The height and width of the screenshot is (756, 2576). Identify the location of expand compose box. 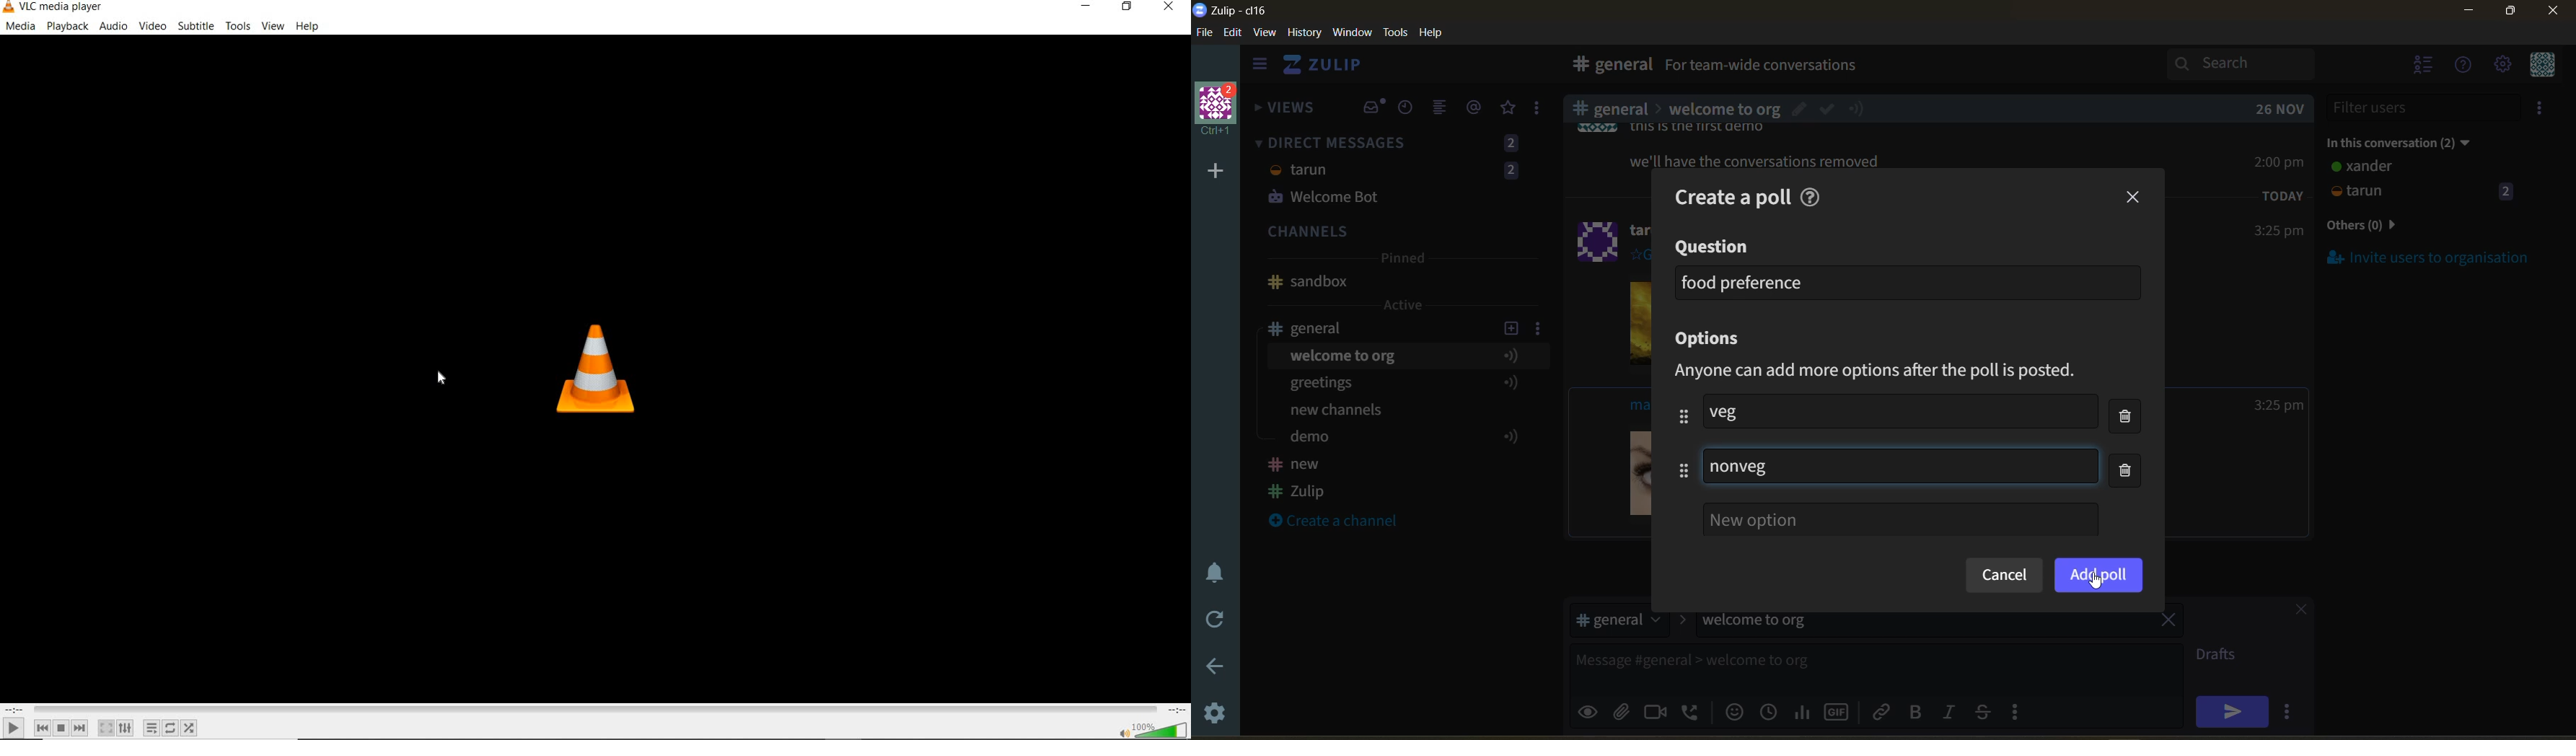
(2169, 655).